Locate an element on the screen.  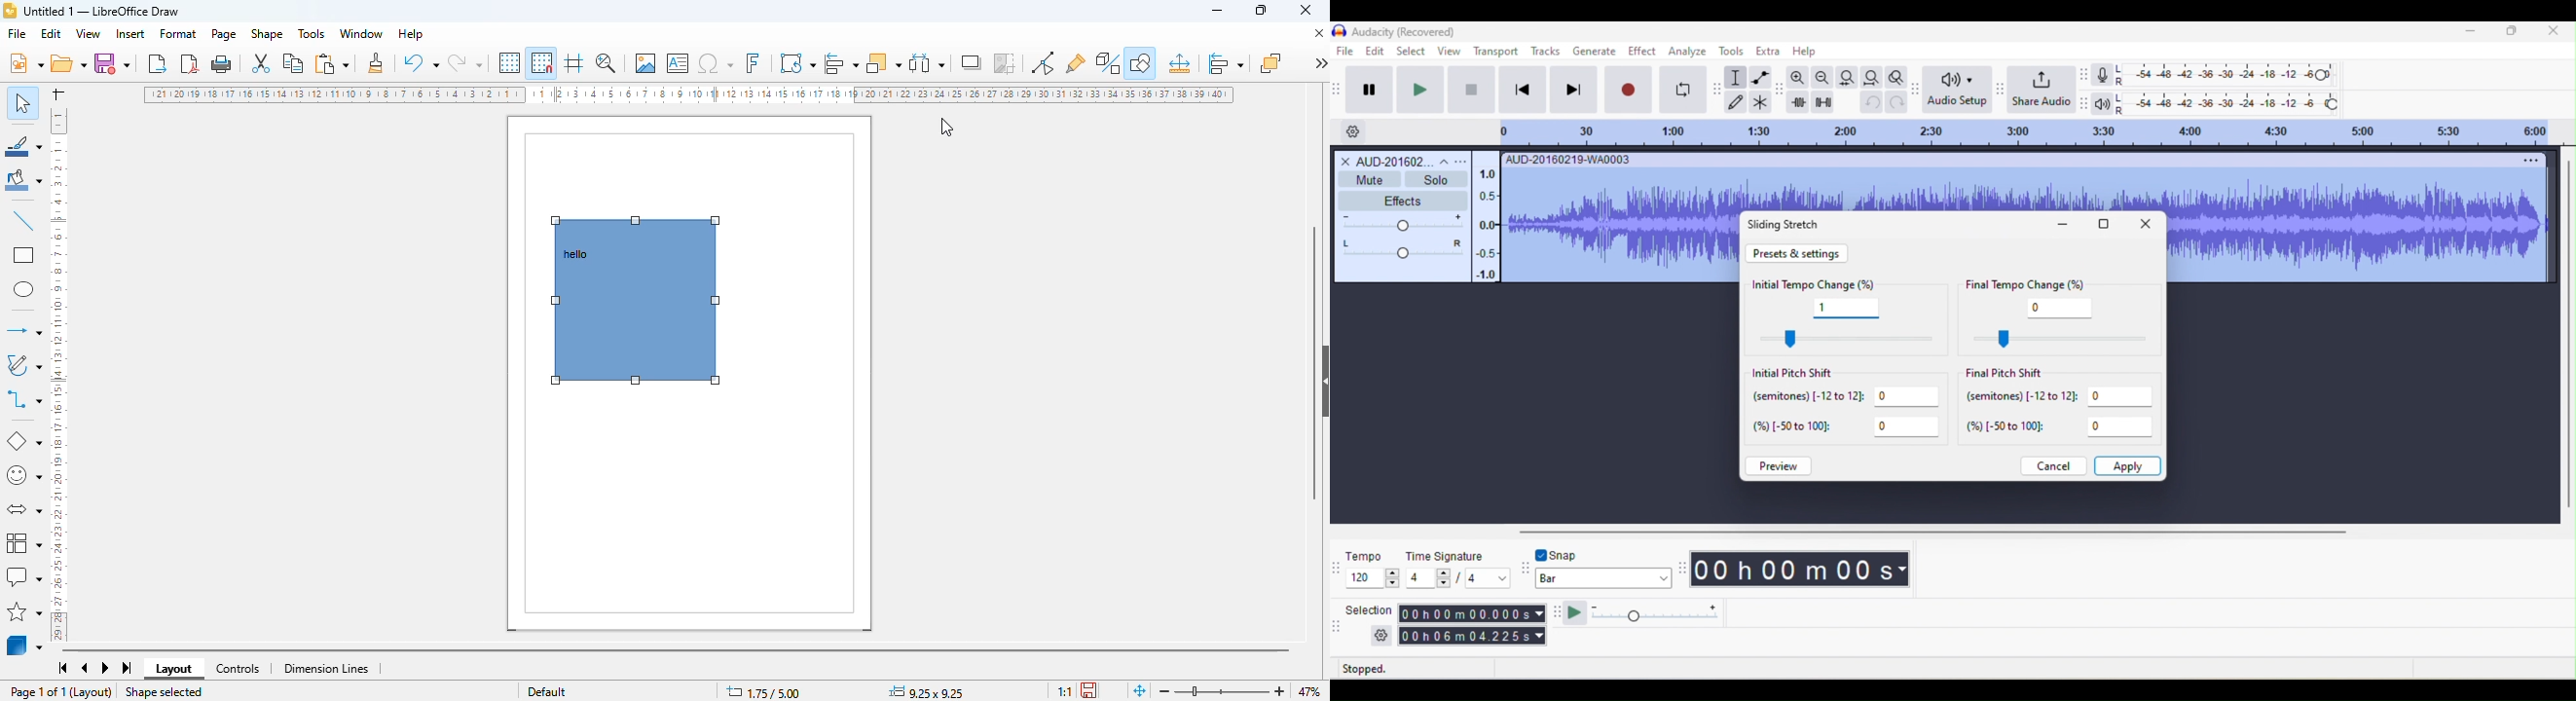
select is located at coordinates (1409, 50).